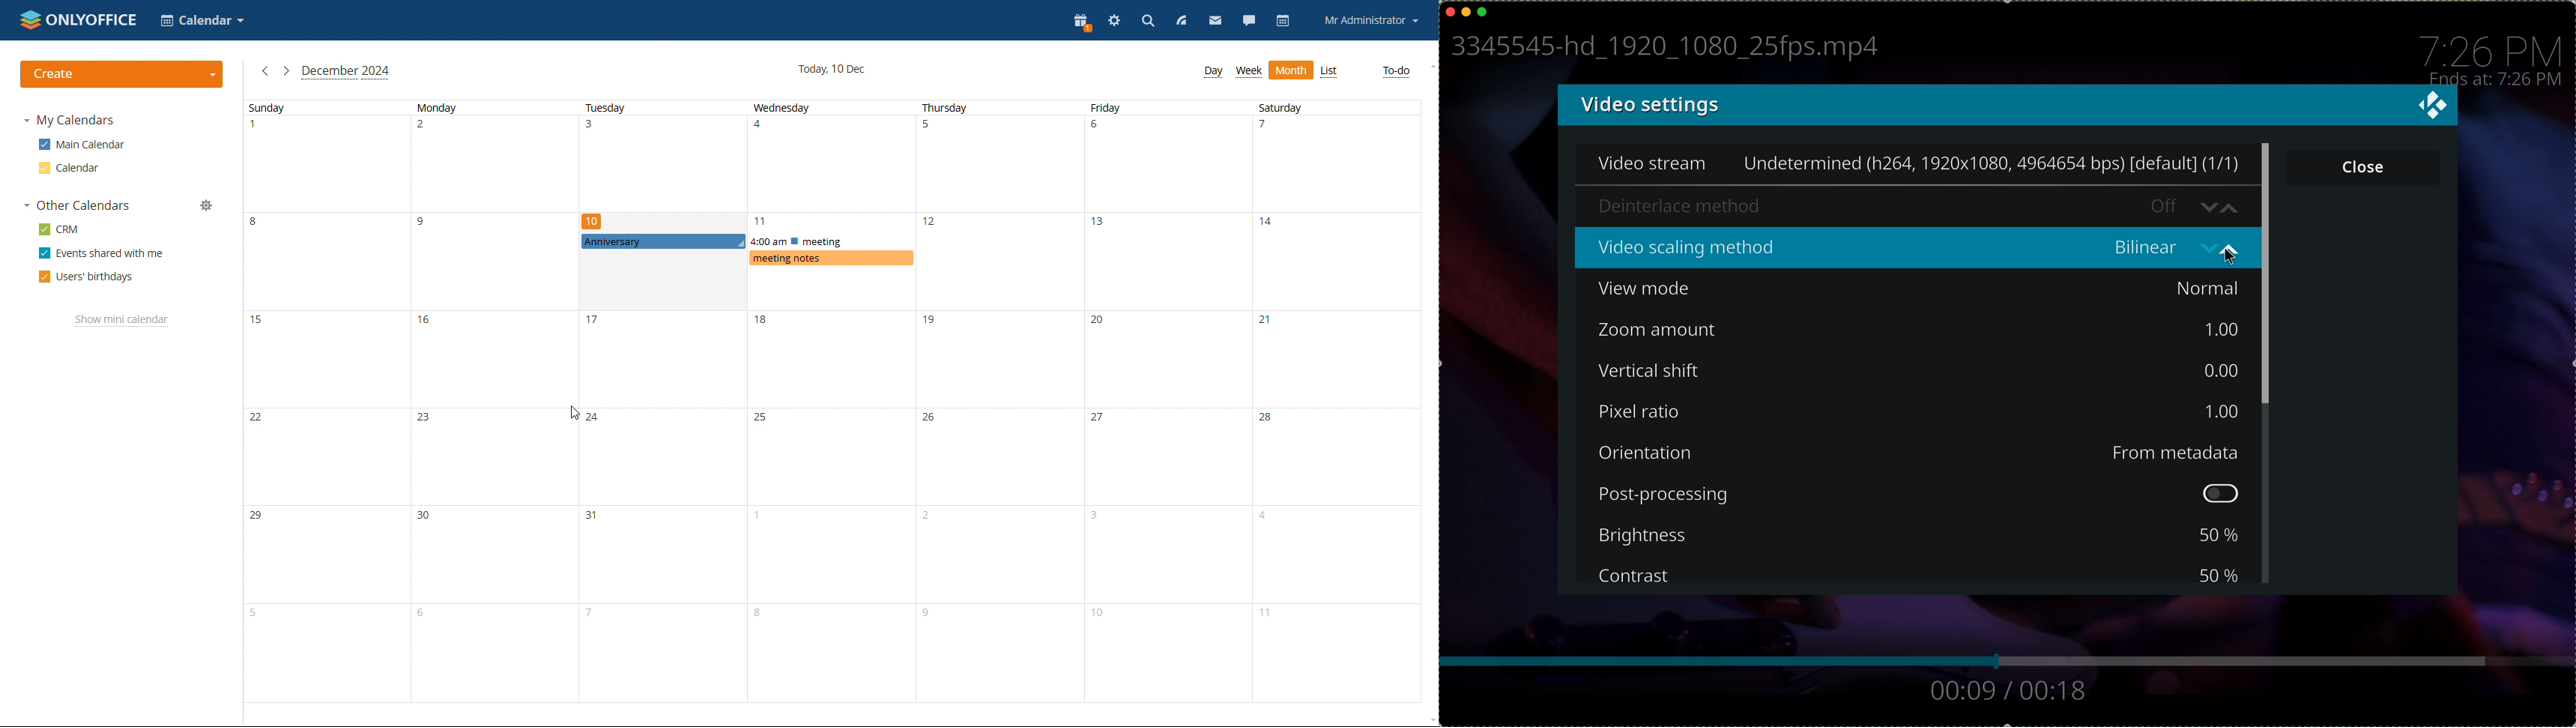 The height and width of the screenshot is (728, 2576). What do you see at coordinates (77, 205) in the screenshot?
I see `other calendars` at bounding box center [77, 205].